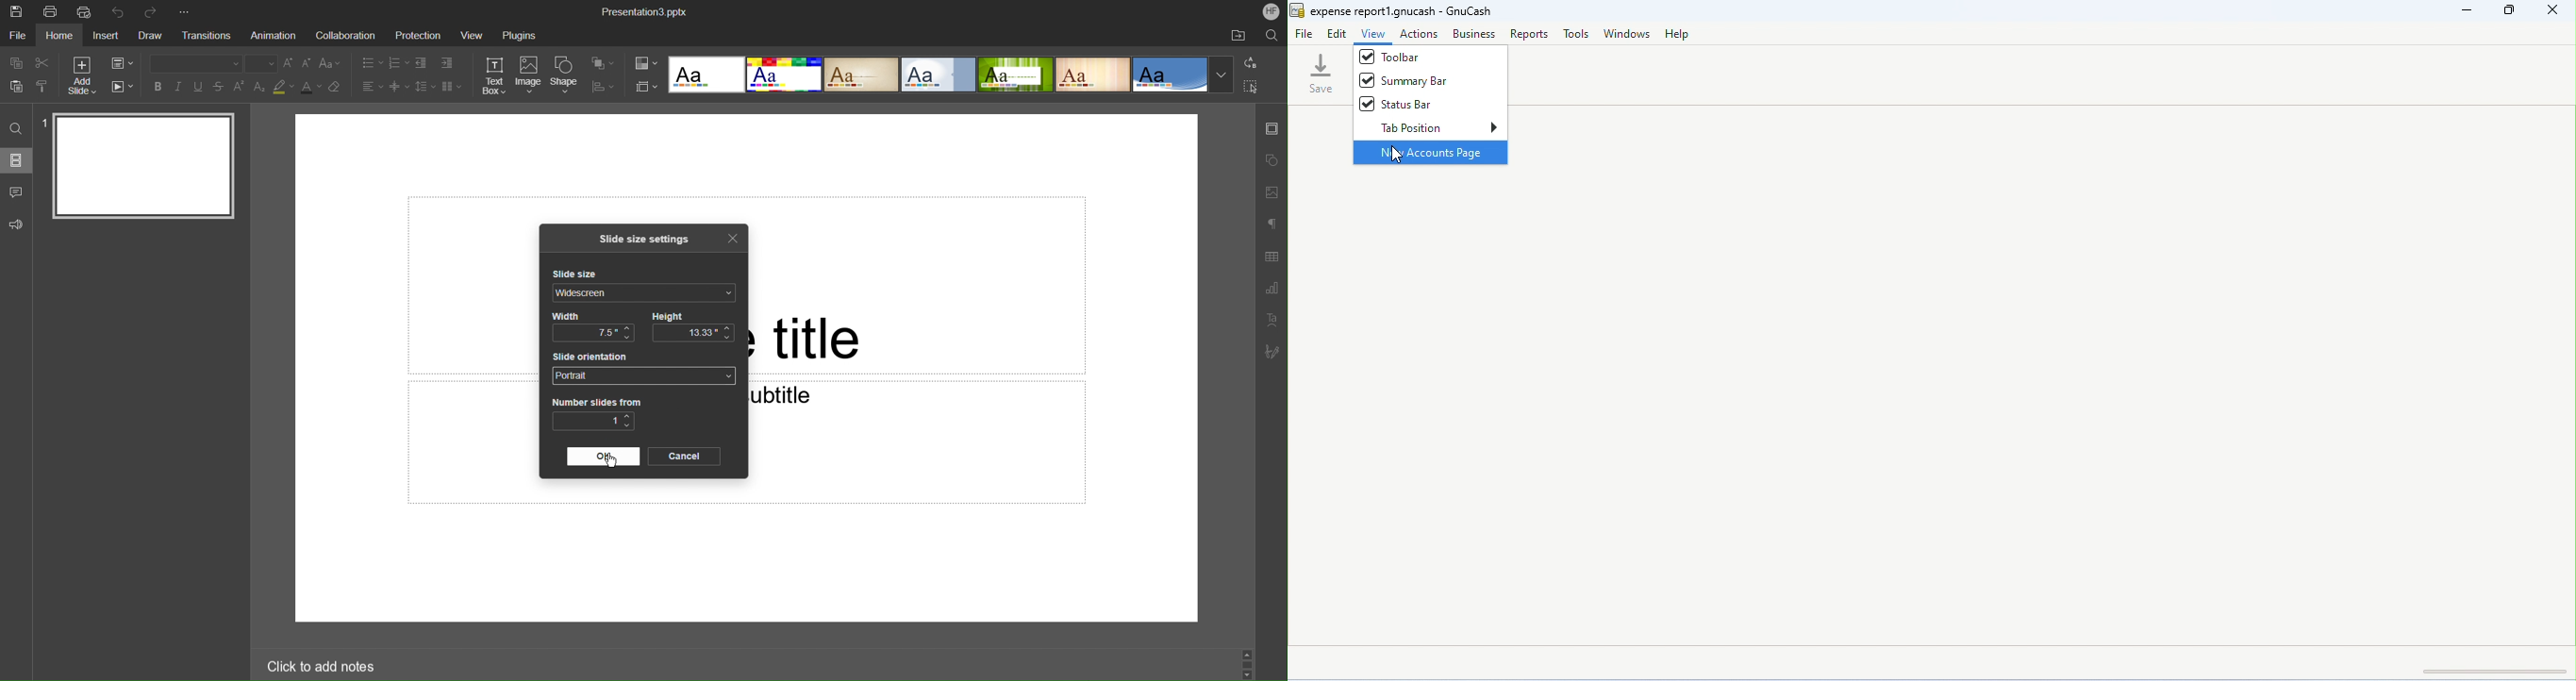 This screenshot has height=700, width=2576. What do you see at coordinates (596, 402) in the screenshot?
I see `Number slides from` at bounding box center [596, 402].